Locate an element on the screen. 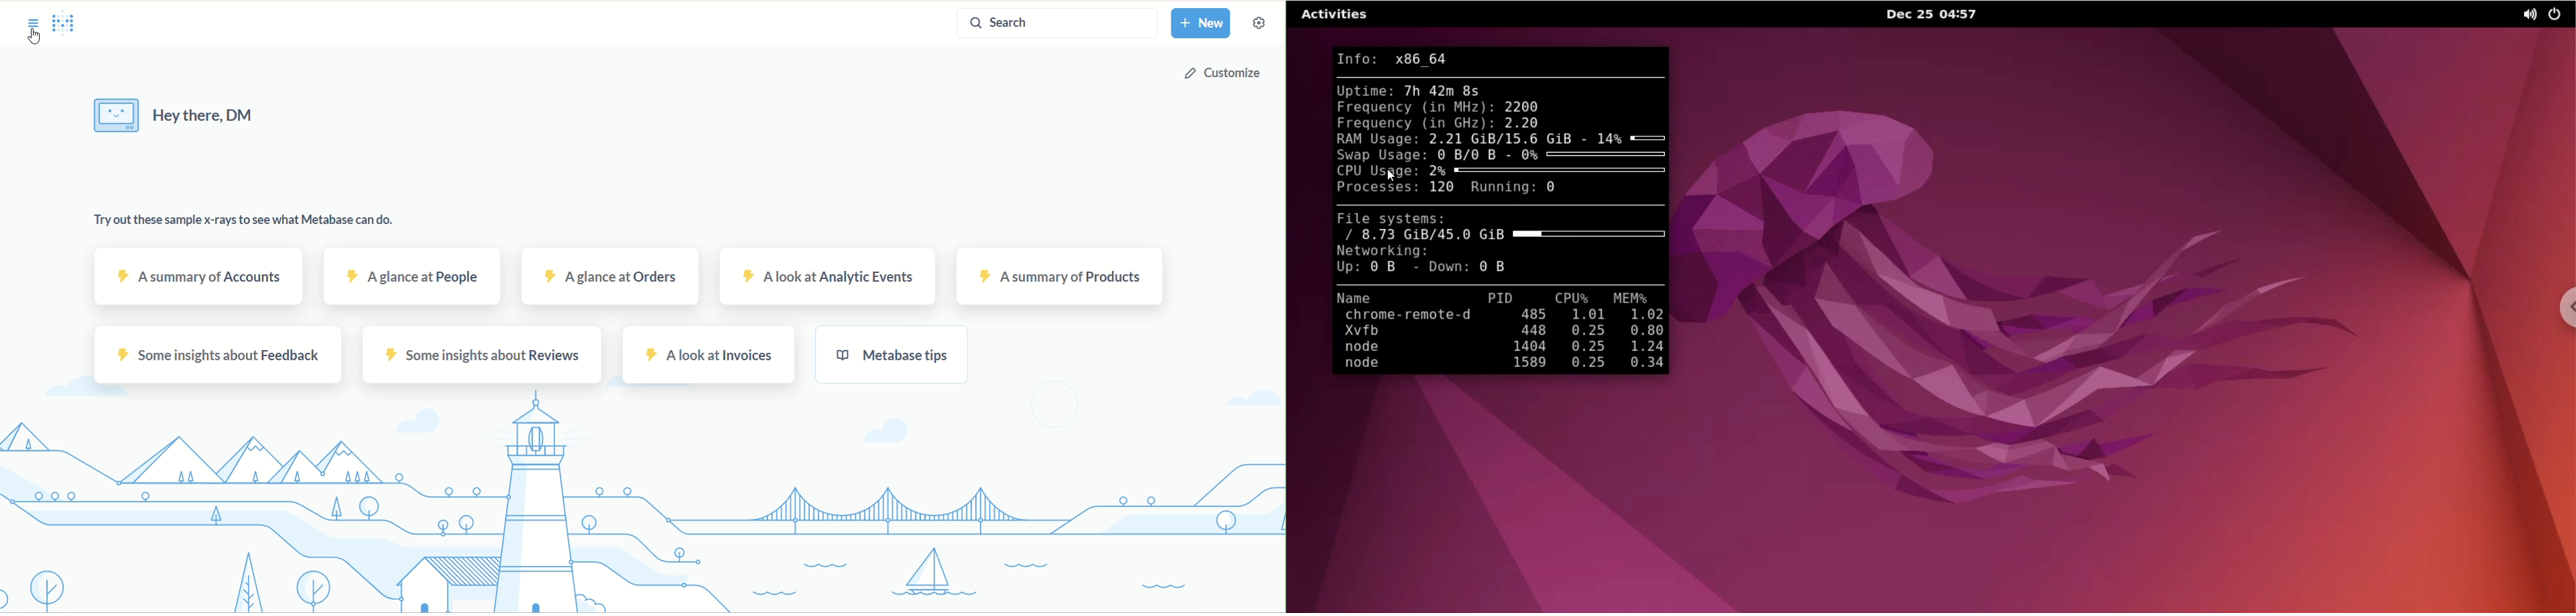 The width and height of the screenshot is (2576, 616). A glance at people is located at coordinates (413, 277).